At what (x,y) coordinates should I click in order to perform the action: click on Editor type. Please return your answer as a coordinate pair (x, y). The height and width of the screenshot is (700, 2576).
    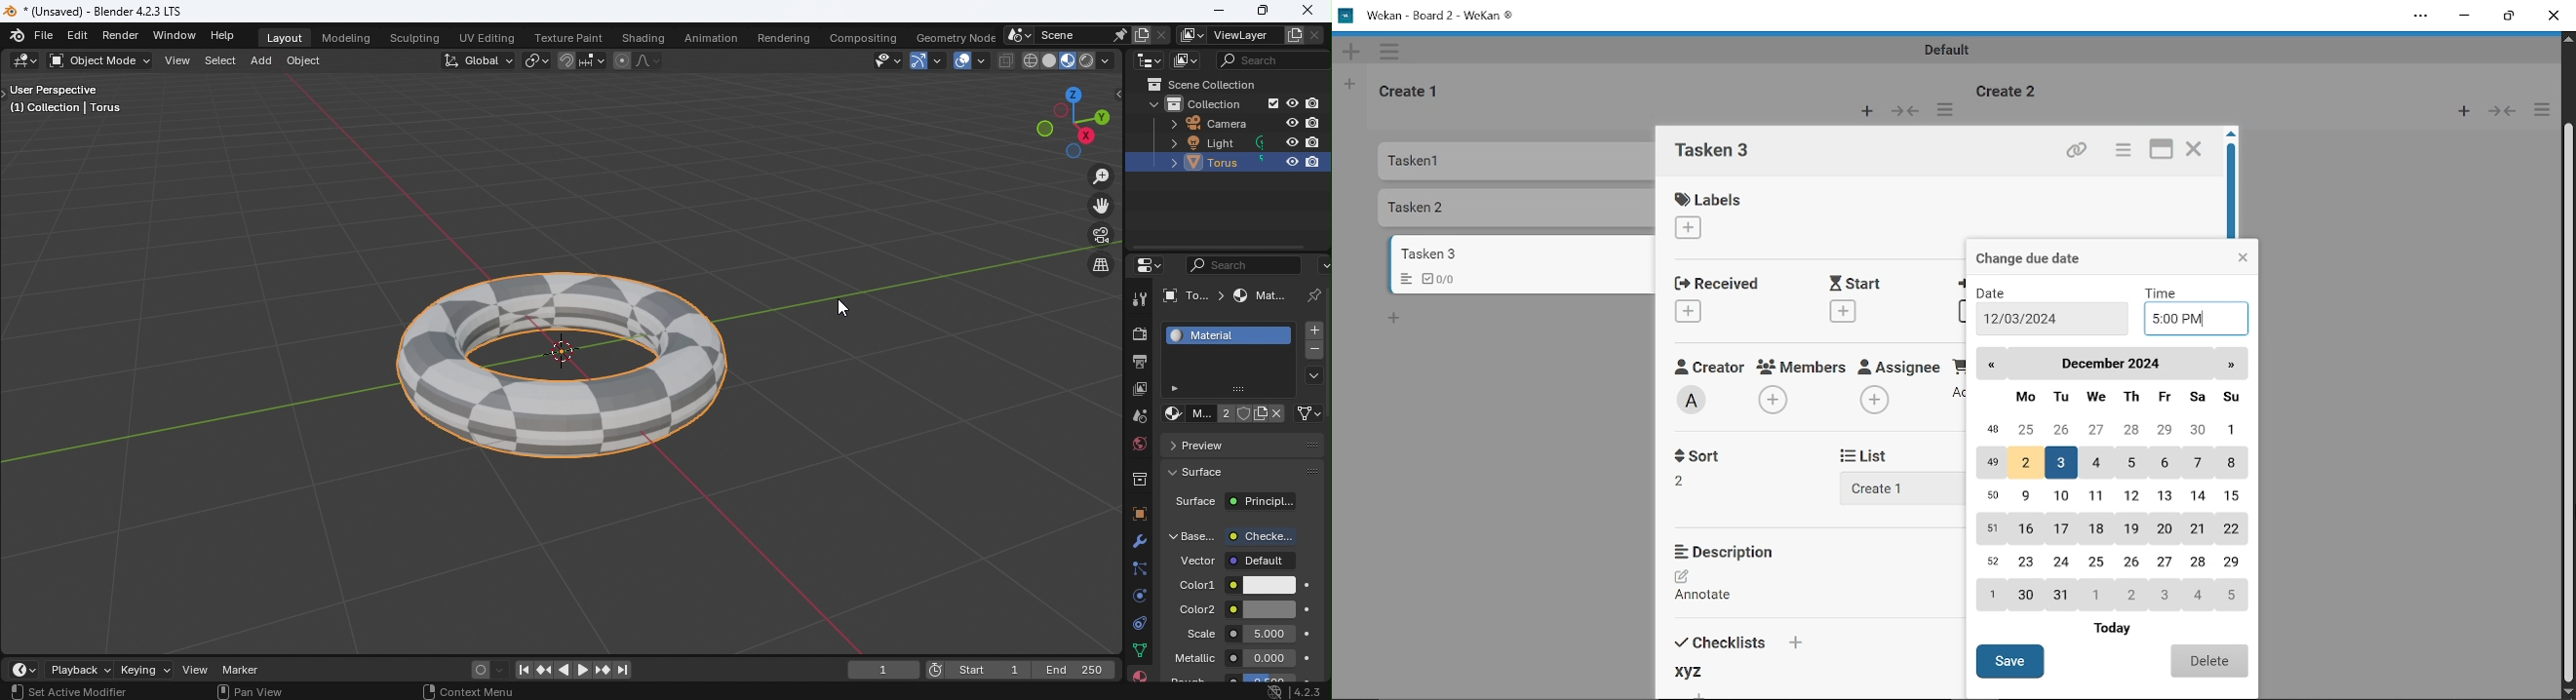
    Looking at the image, I should click on (27, 61).